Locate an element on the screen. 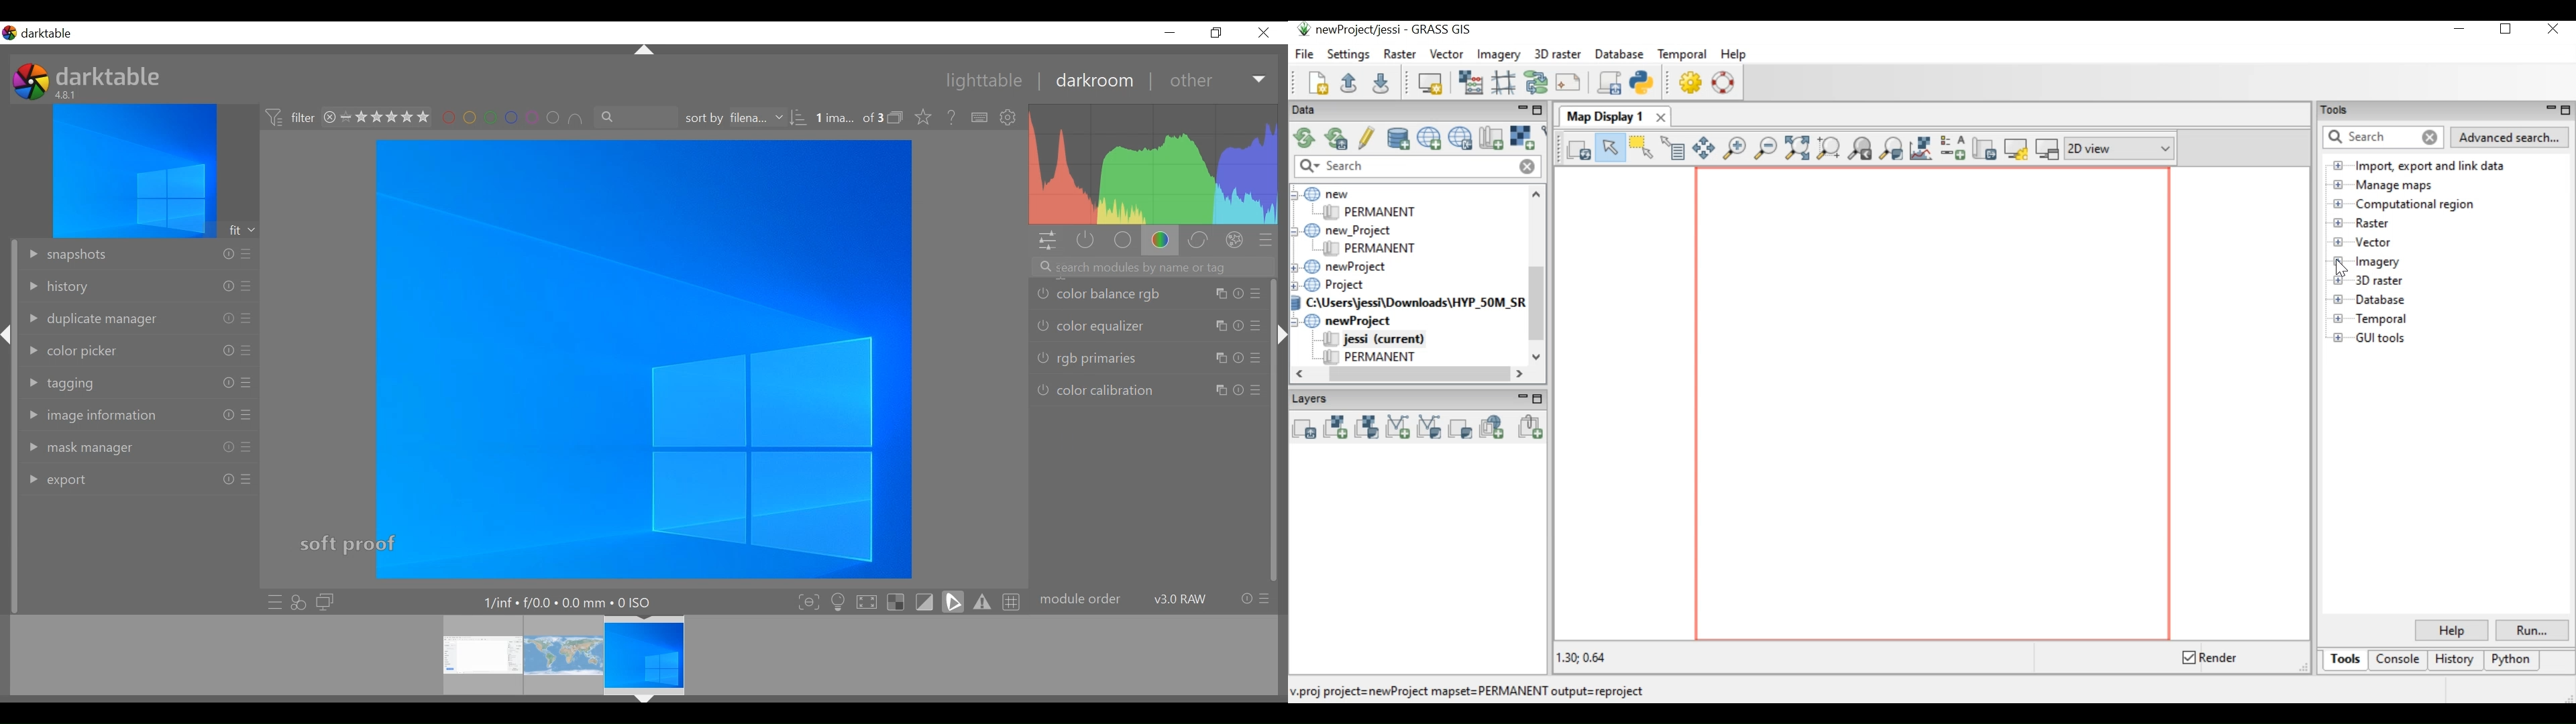  snapshot is located at coordinates (66, 255).